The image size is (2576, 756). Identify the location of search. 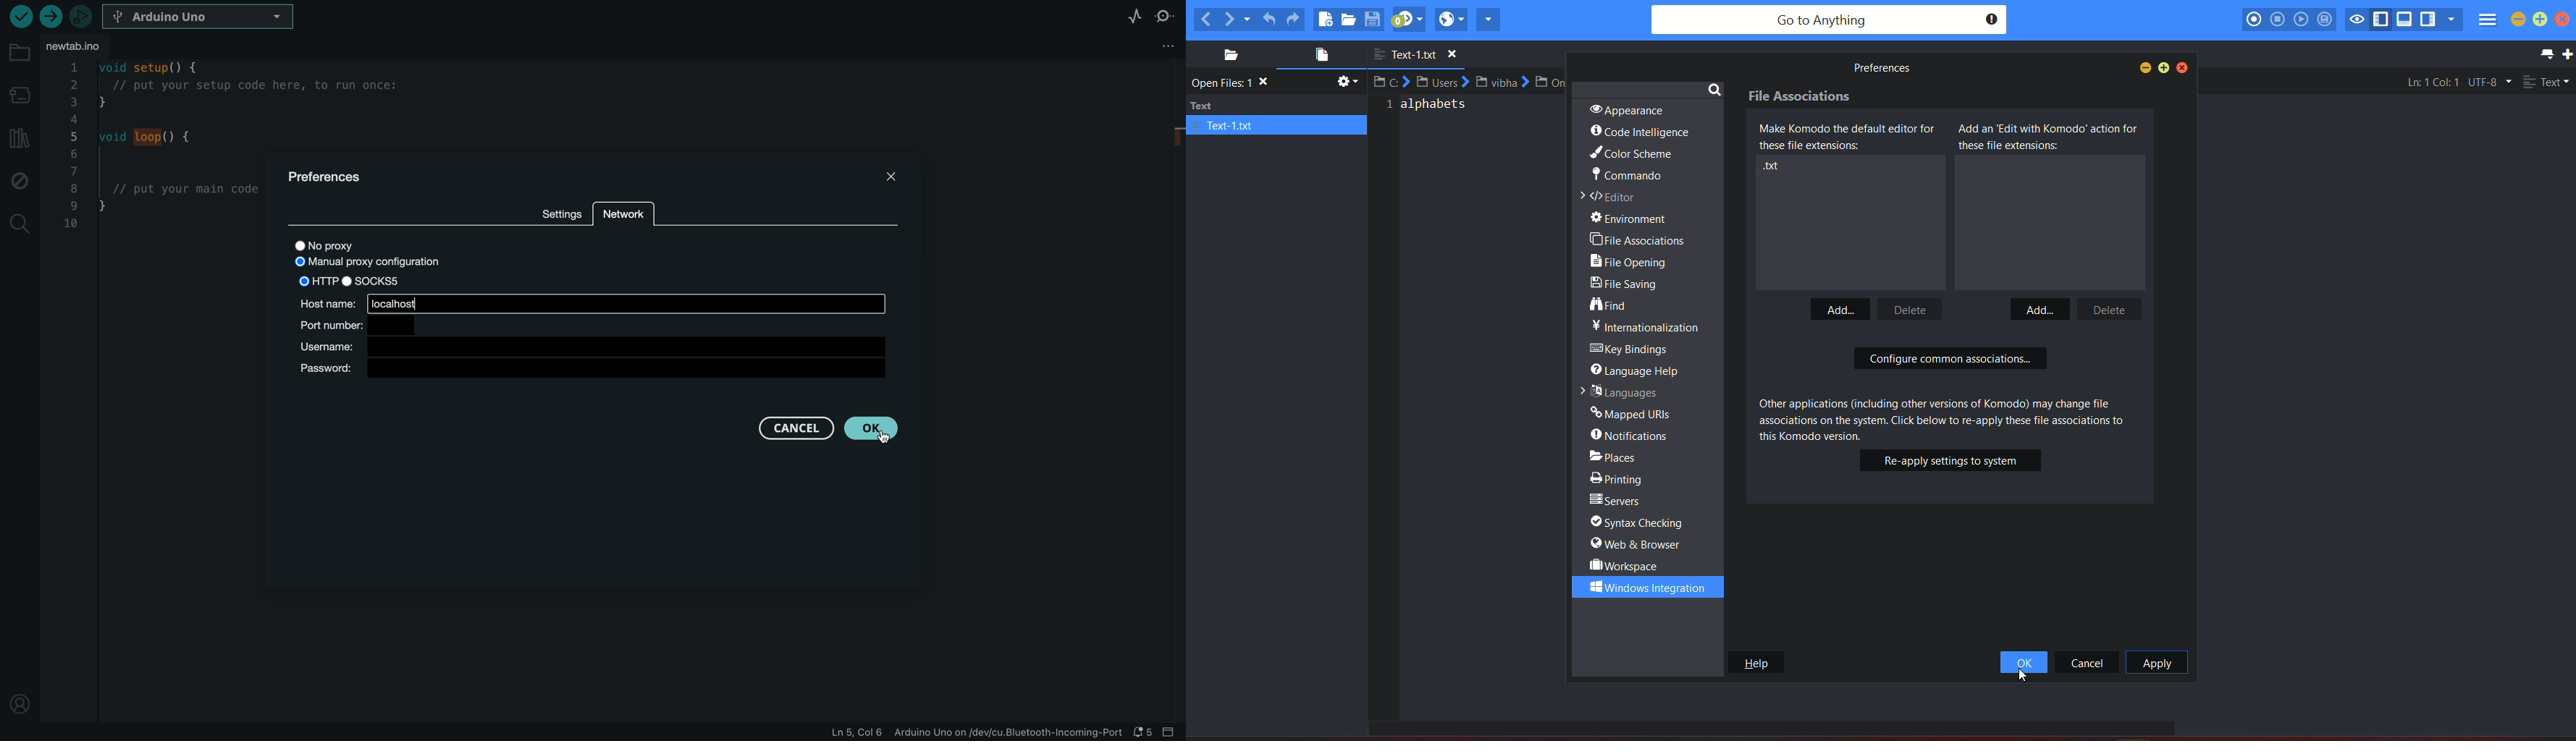
(1714, 88).